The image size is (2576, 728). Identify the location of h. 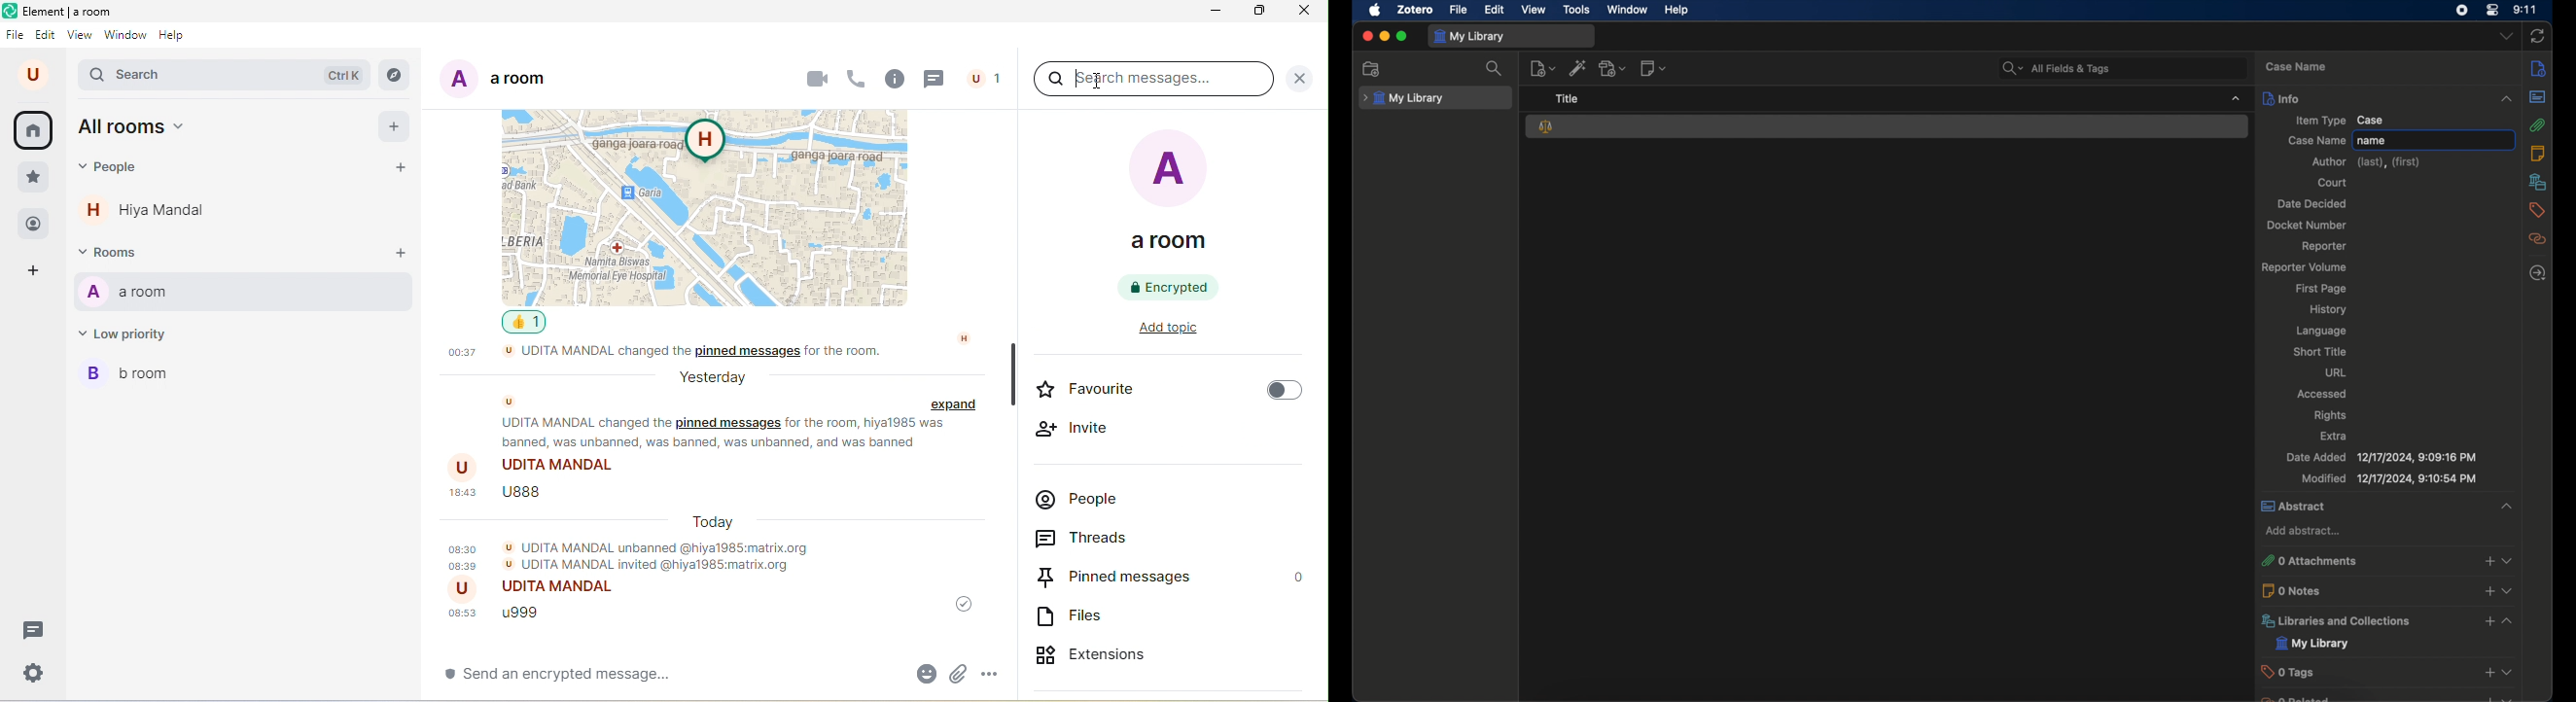
(965, 337).